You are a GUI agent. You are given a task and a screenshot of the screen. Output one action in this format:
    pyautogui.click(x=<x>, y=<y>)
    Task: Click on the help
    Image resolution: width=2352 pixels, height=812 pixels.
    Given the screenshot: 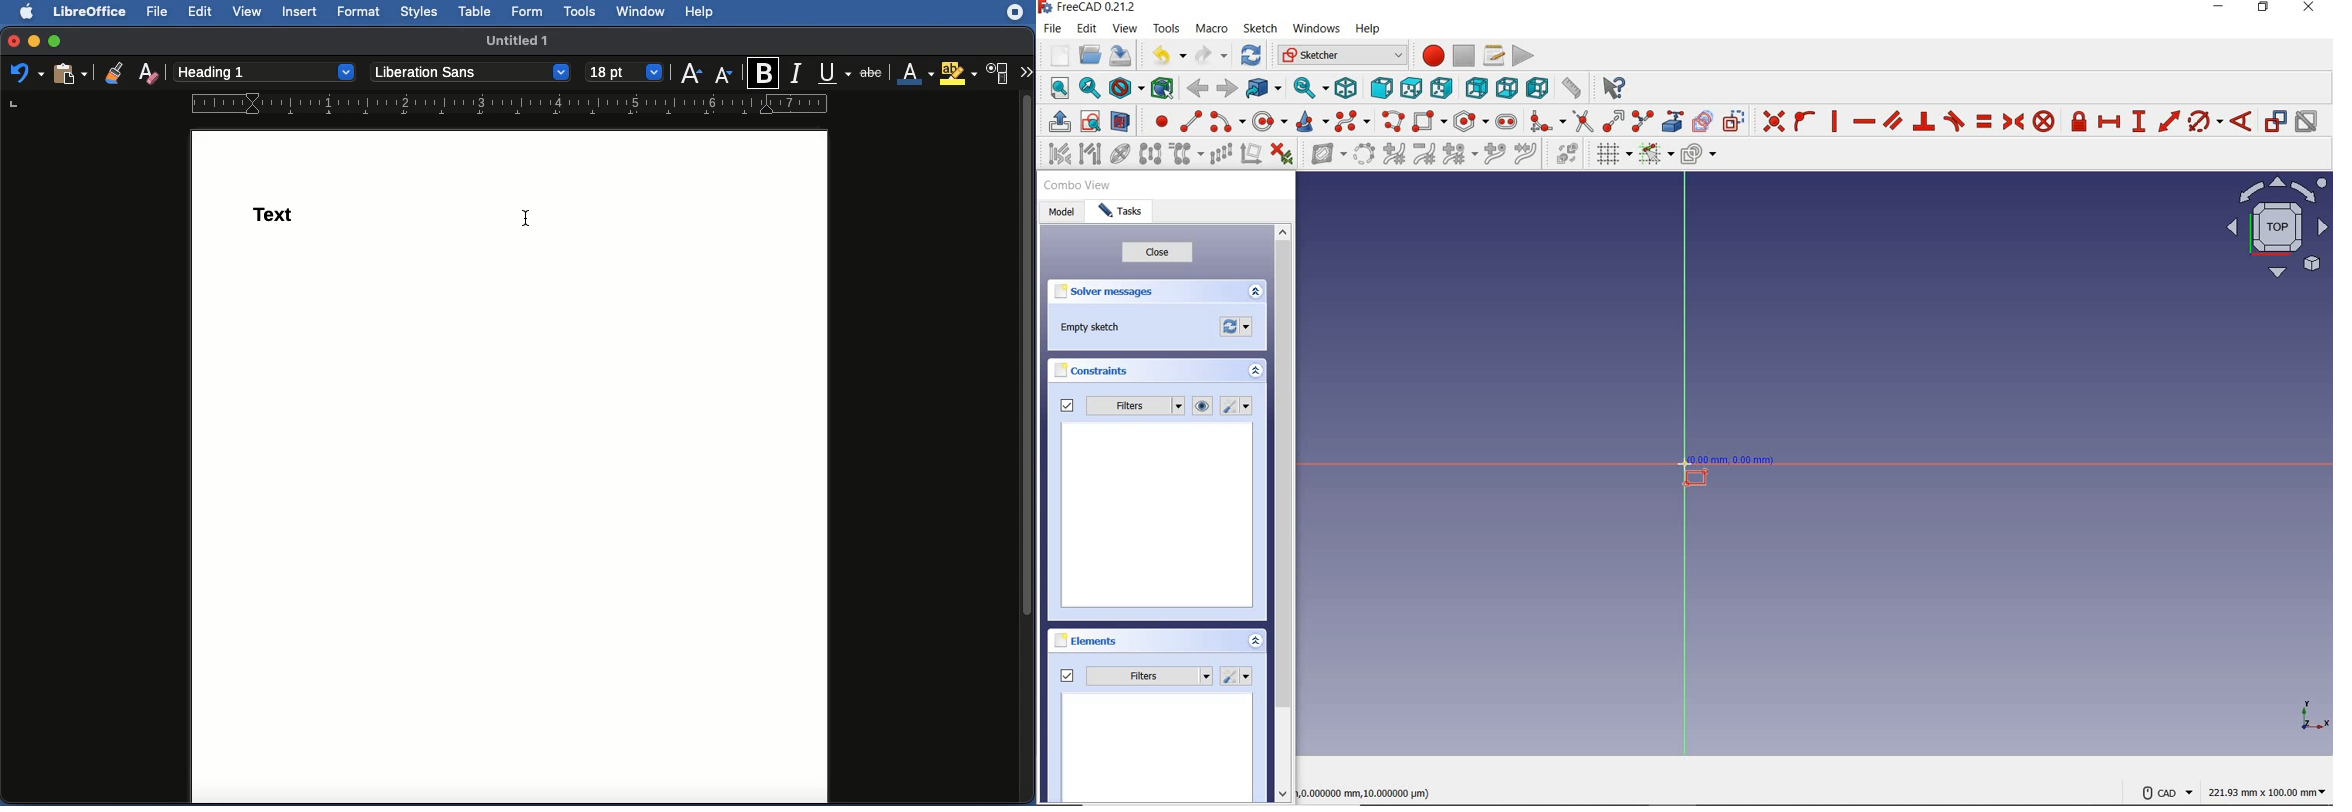 What is the action you would take?
    pyautogui.click(x=1369, y=29)
    